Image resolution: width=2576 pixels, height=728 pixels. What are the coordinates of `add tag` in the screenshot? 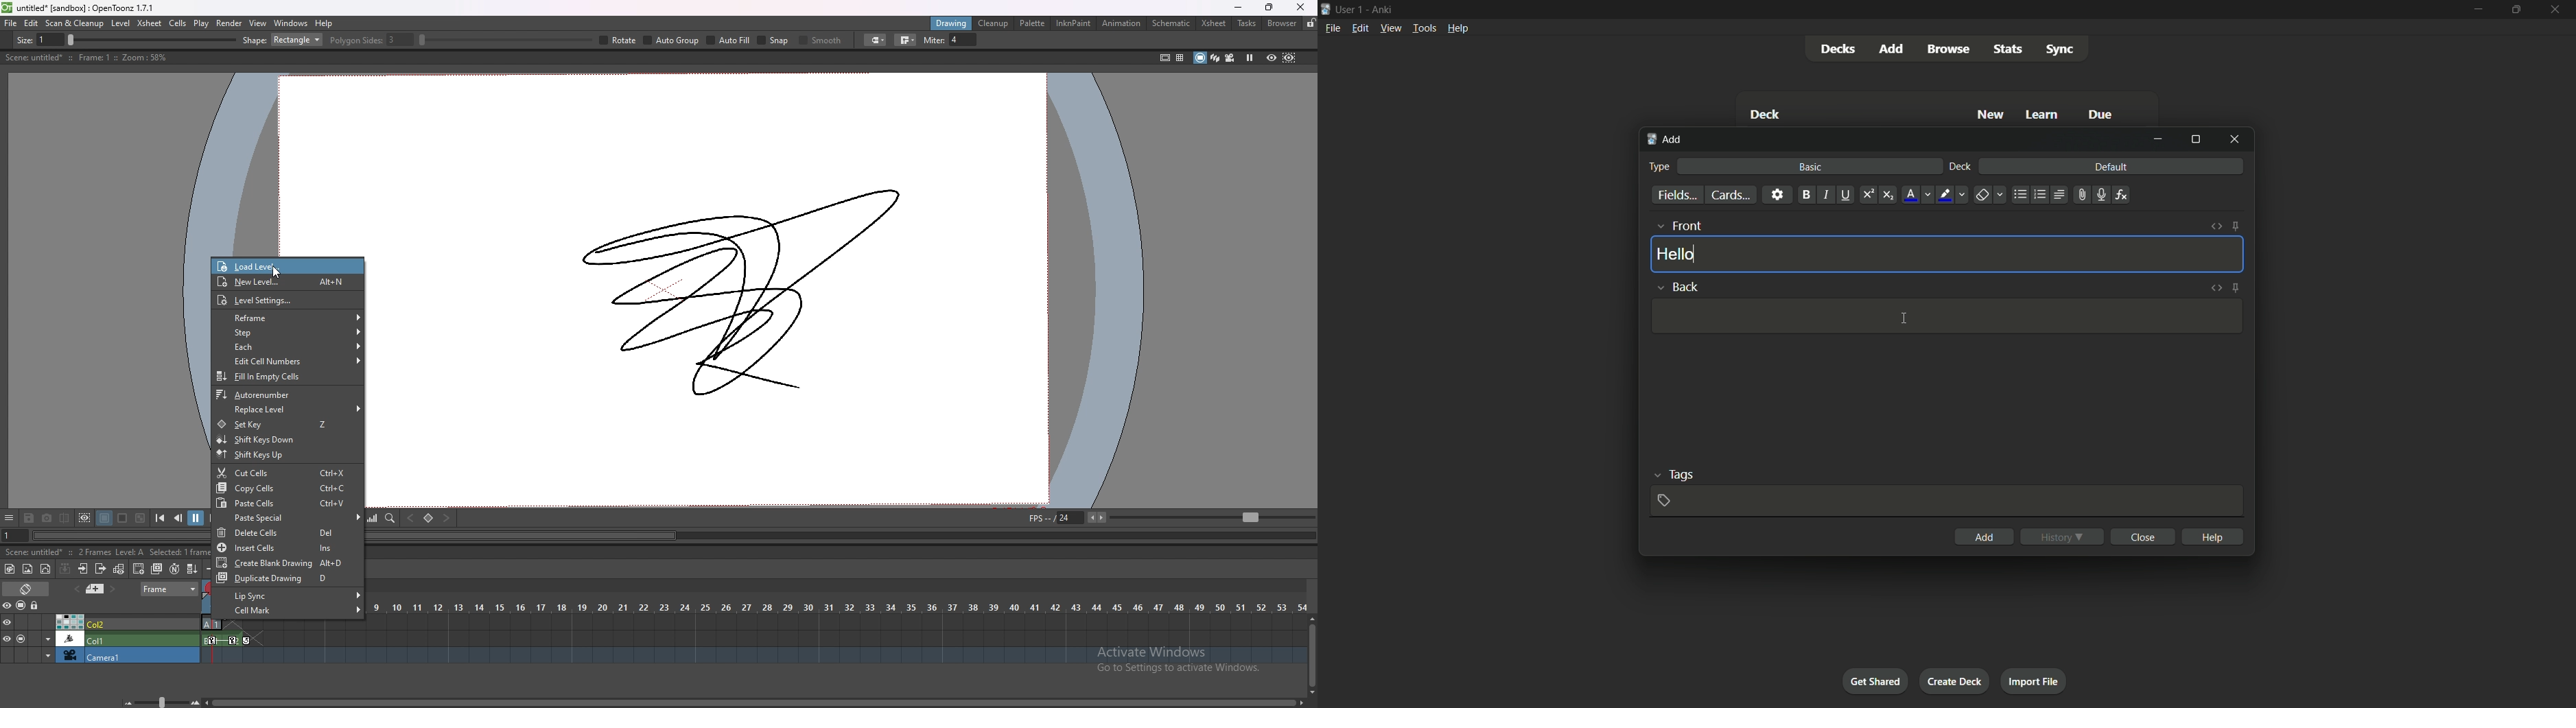 It's located at (1664, 501).